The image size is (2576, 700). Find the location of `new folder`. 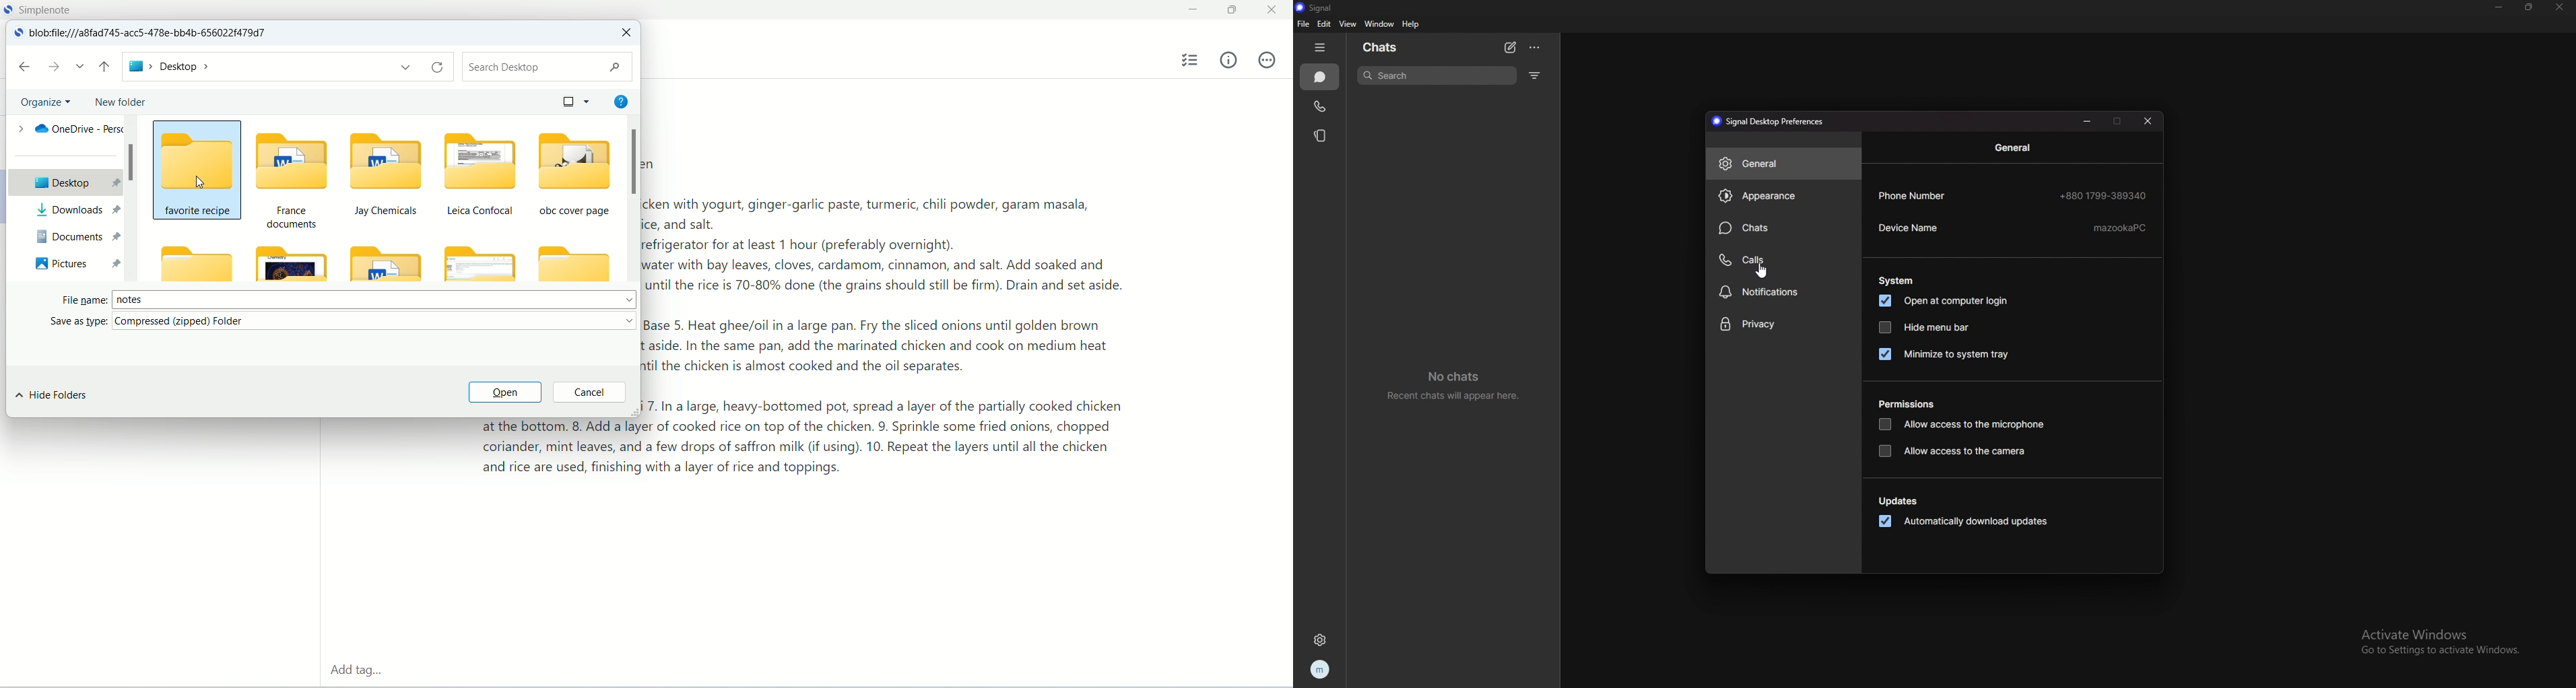

new folder is located at coordinates (119, 102).